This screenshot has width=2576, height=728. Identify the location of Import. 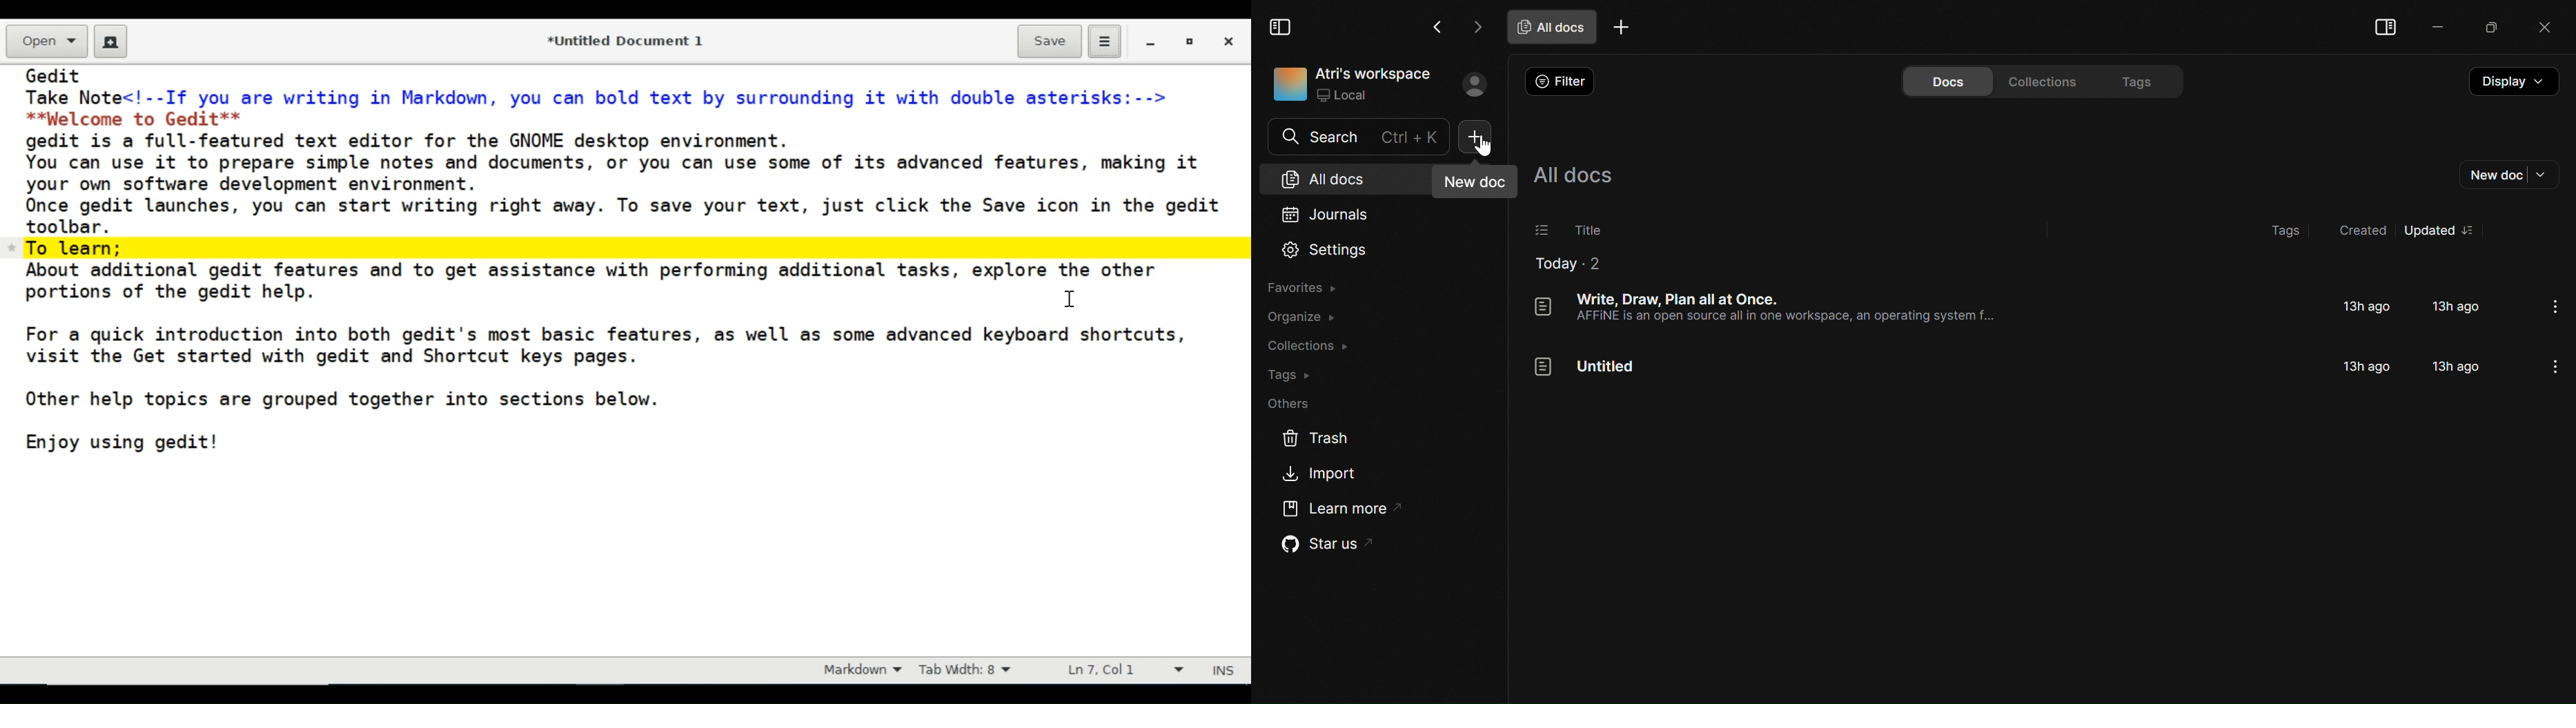
(1324, 473).